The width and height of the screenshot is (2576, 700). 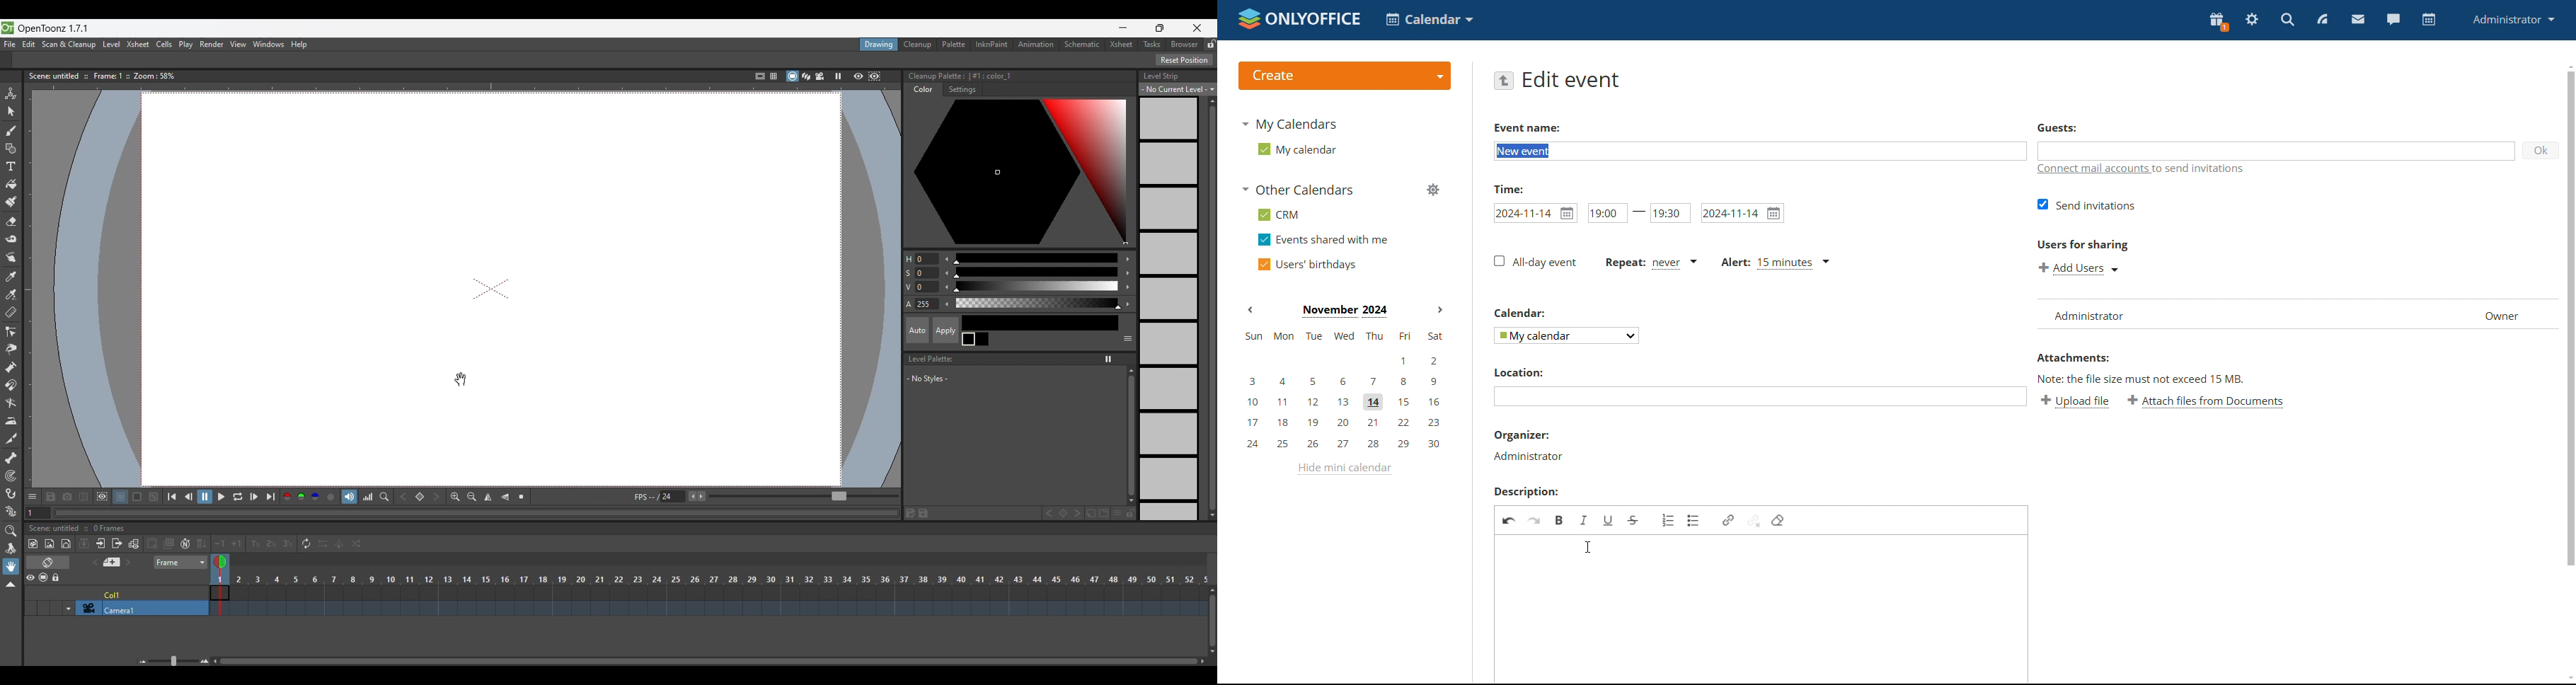 I want to click on Reset Position, so click(x=1186, y=60).